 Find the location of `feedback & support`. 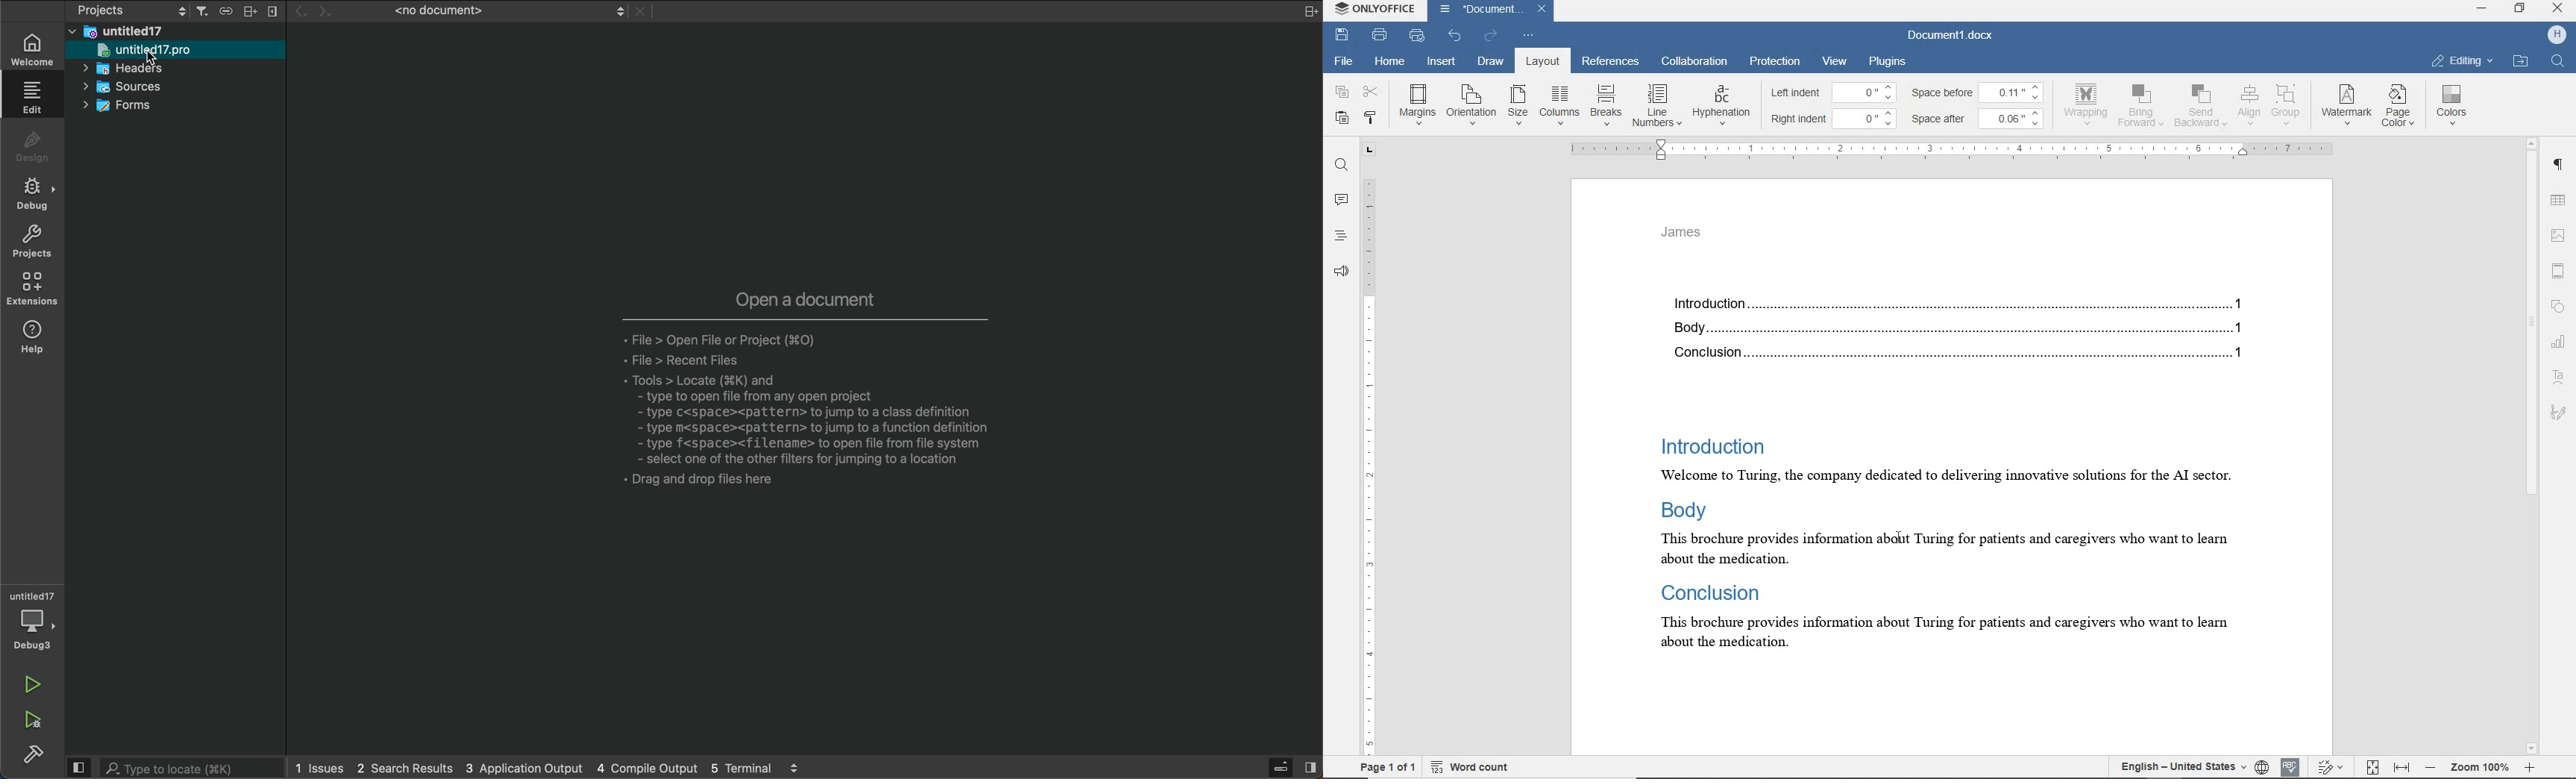

feedback & support is located at coordinates (1340, 272).